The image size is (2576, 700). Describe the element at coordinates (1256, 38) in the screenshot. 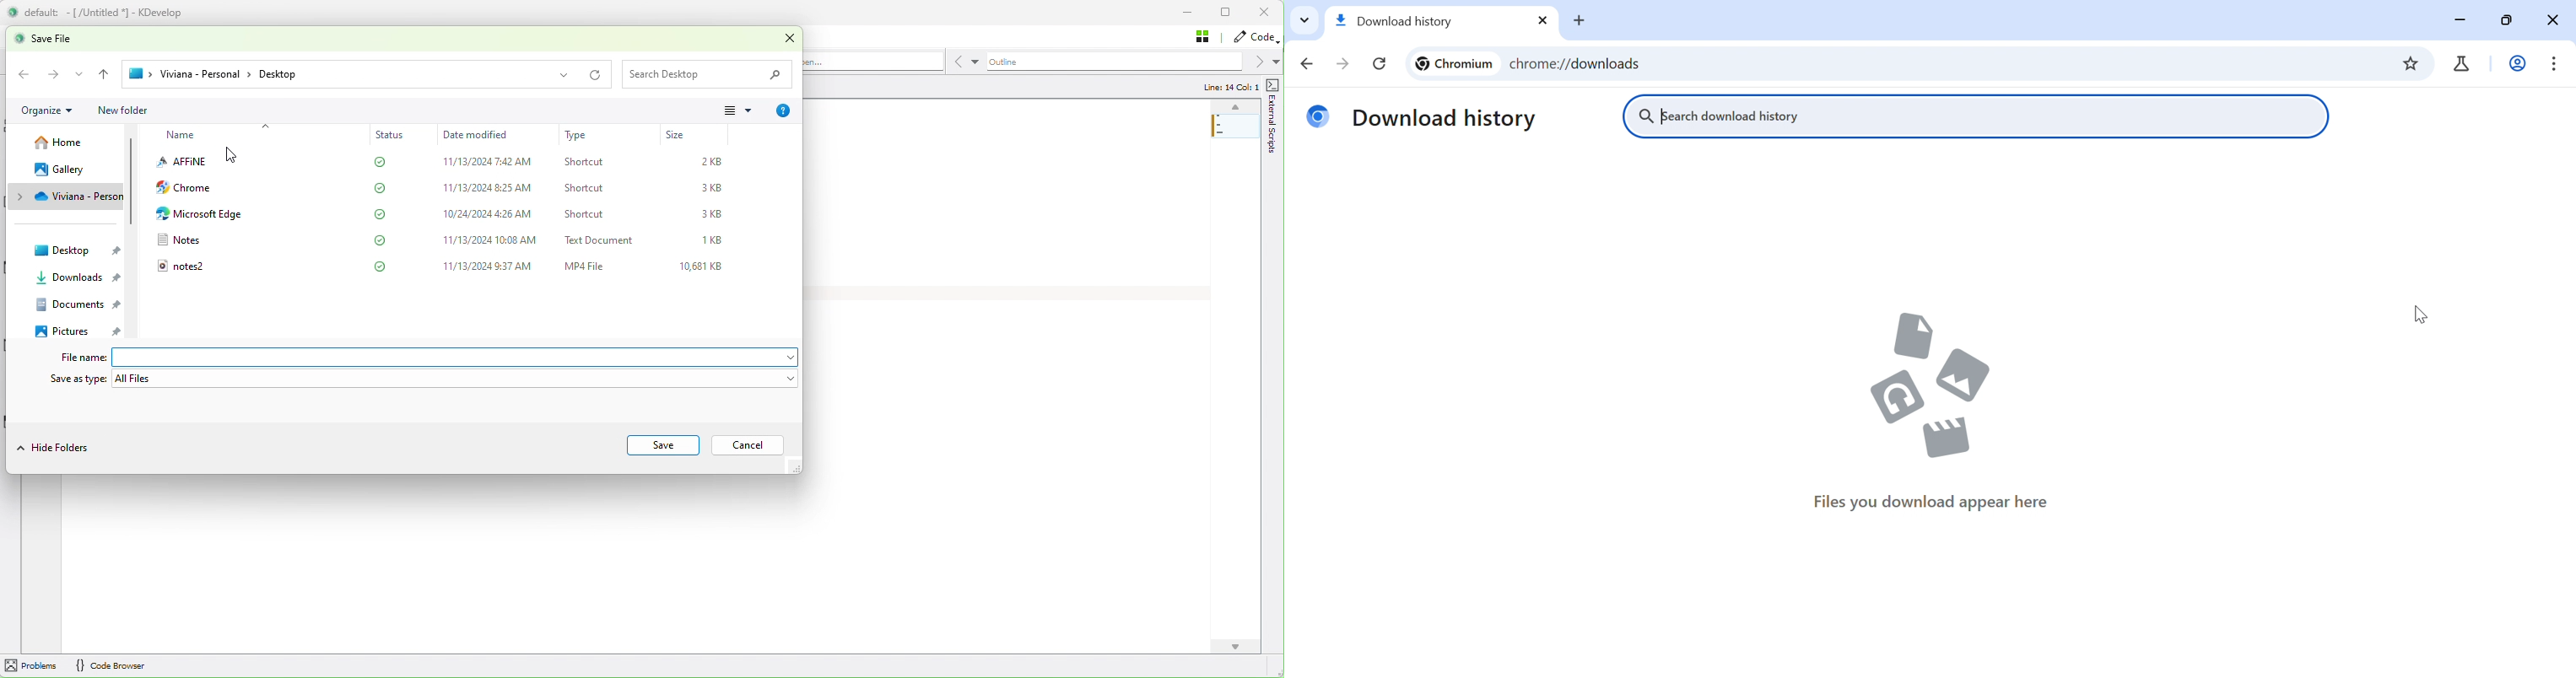

I see `Code` at that location.